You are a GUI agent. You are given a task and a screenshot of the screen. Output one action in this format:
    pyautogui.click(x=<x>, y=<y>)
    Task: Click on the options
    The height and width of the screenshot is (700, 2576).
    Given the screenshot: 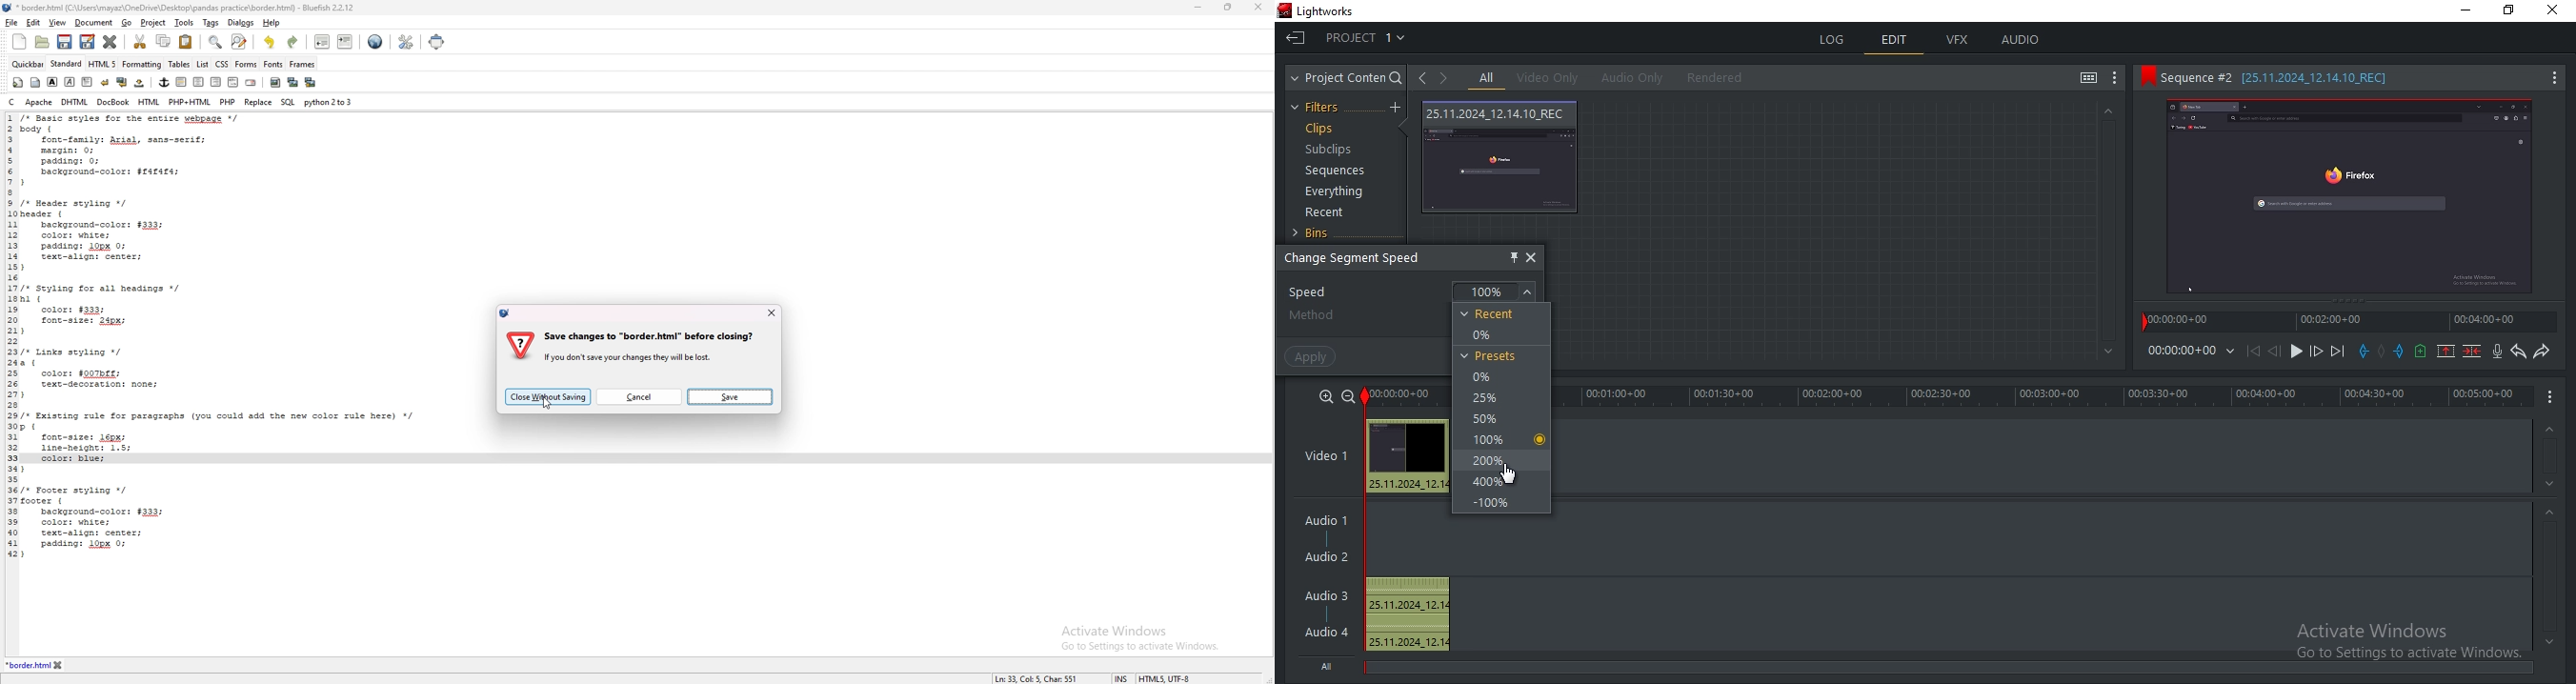 What is the action you would take?
    pyautogui.click(x=2548, y=398)
    